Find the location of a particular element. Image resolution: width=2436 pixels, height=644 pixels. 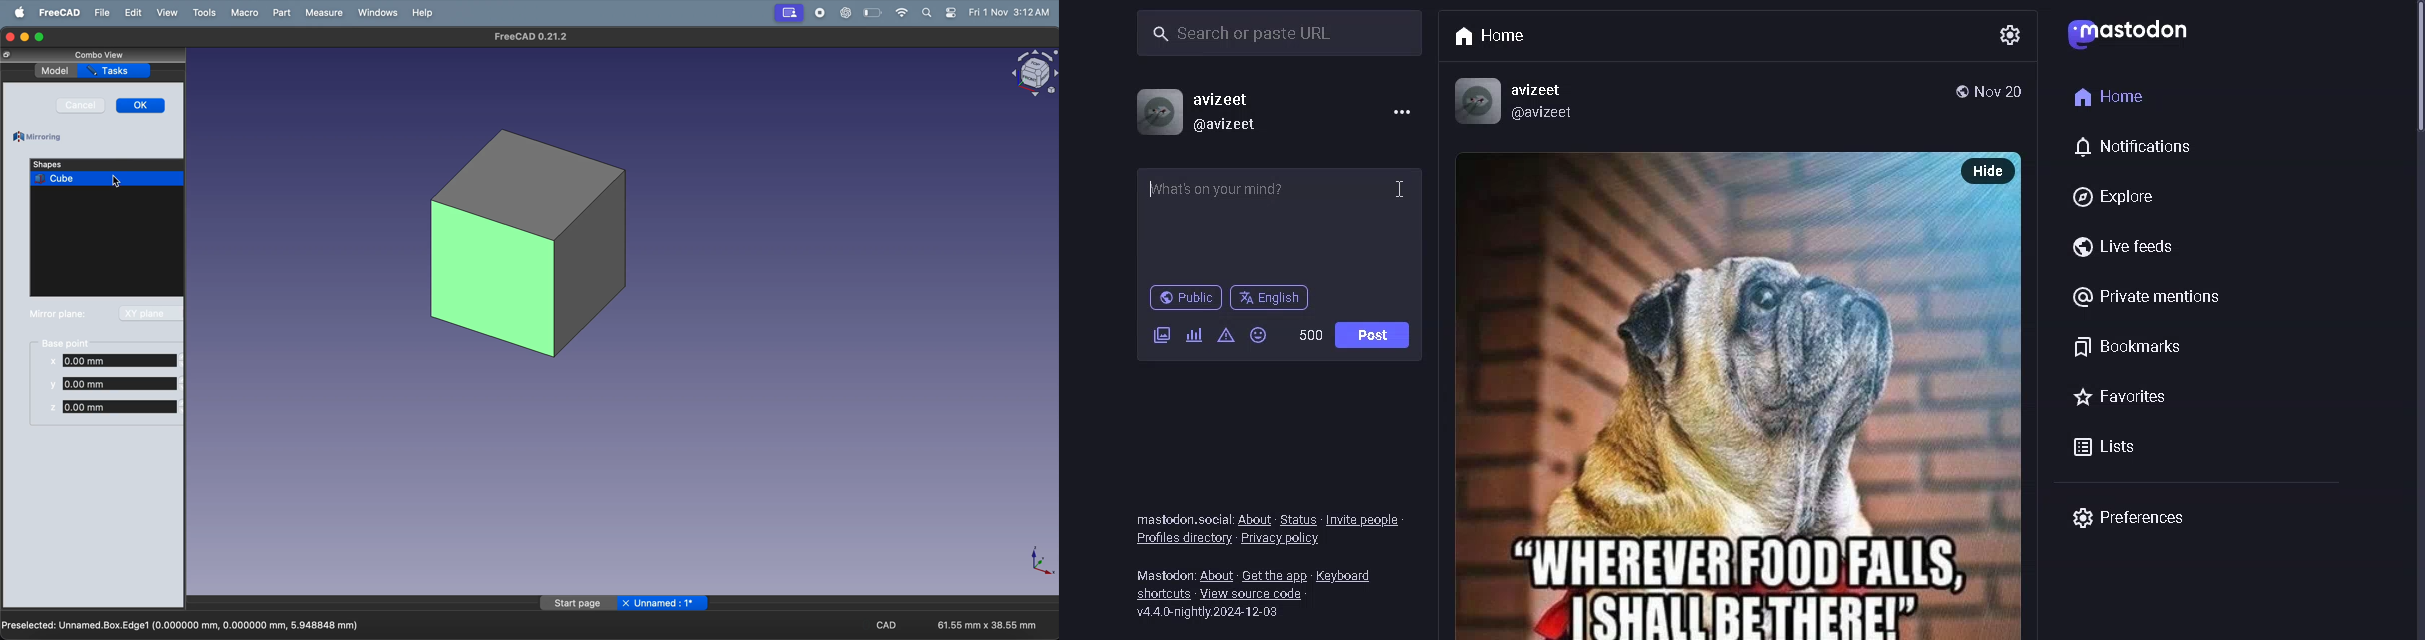

word limit is located at coordinates (1309, 335).